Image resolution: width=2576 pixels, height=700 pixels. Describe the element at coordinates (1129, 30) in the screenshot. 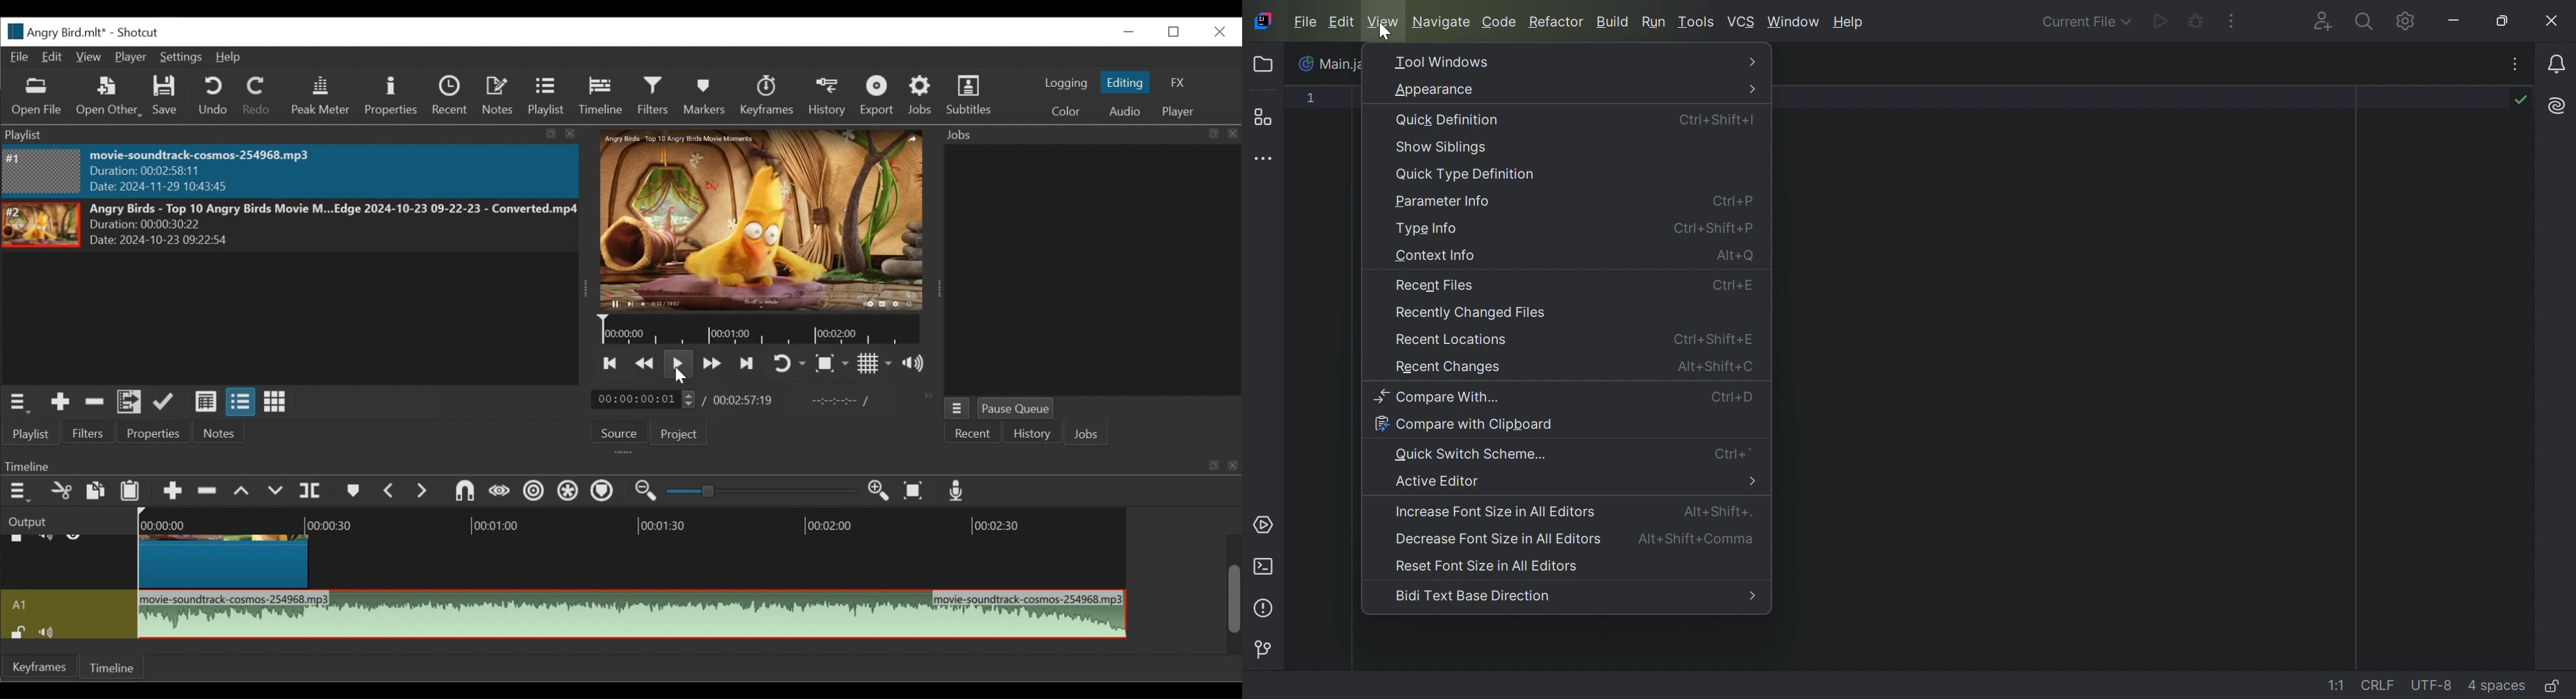

I see `minimize` at that location.